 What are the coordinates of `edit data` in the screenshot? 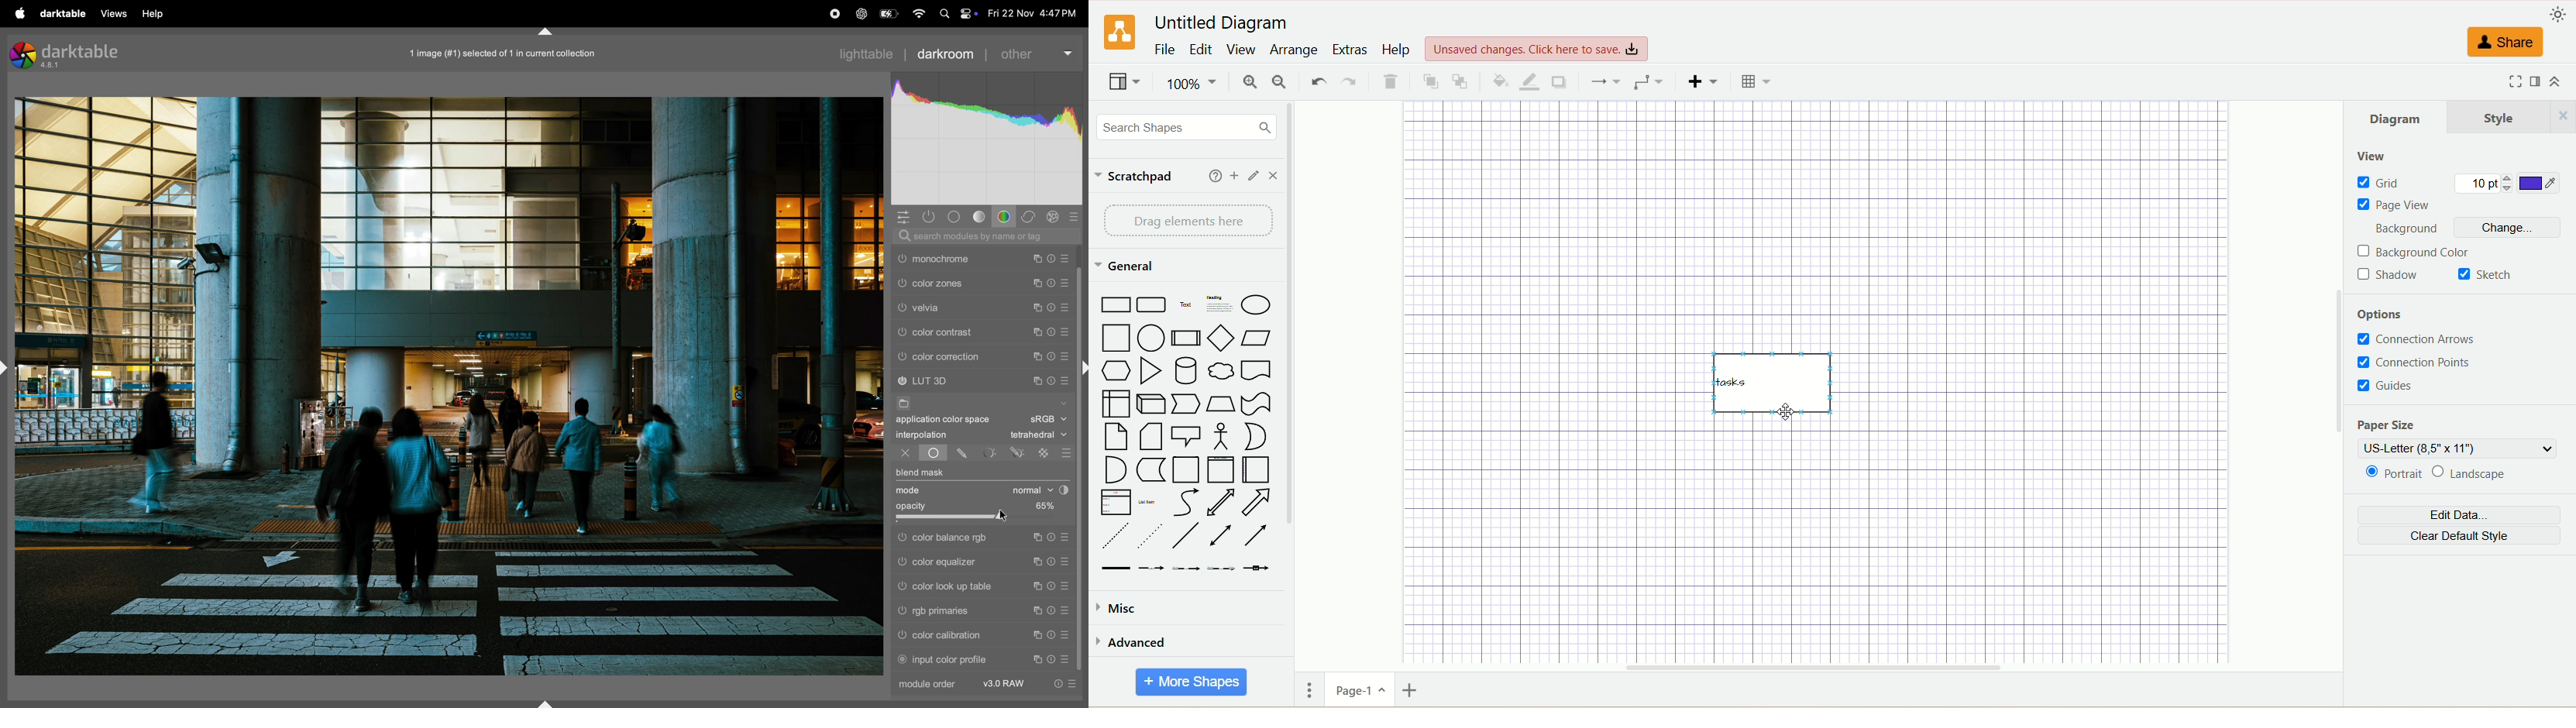 It's located at (2457, 516).